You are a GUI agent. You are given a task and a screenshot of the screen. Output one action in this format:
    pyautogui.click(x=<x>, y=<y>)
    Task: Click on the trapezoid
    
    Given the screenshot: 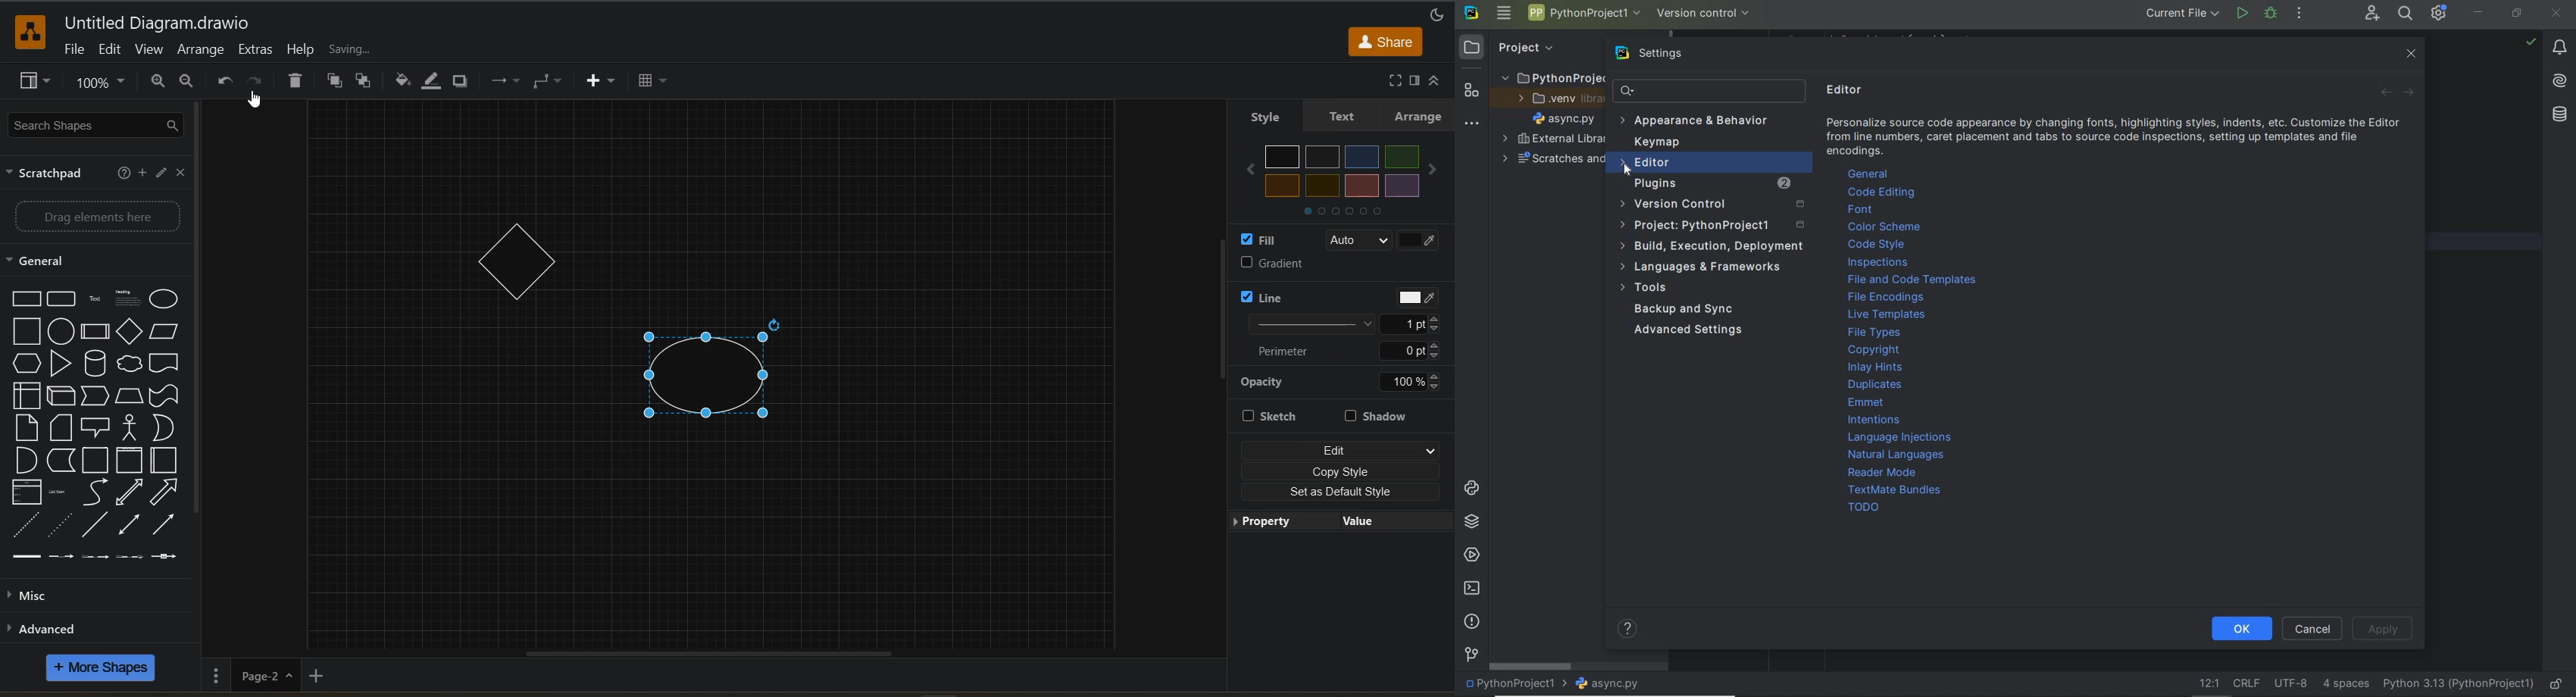 What is the action you would take?
    pyautogui.click(x=130, y=395)
    